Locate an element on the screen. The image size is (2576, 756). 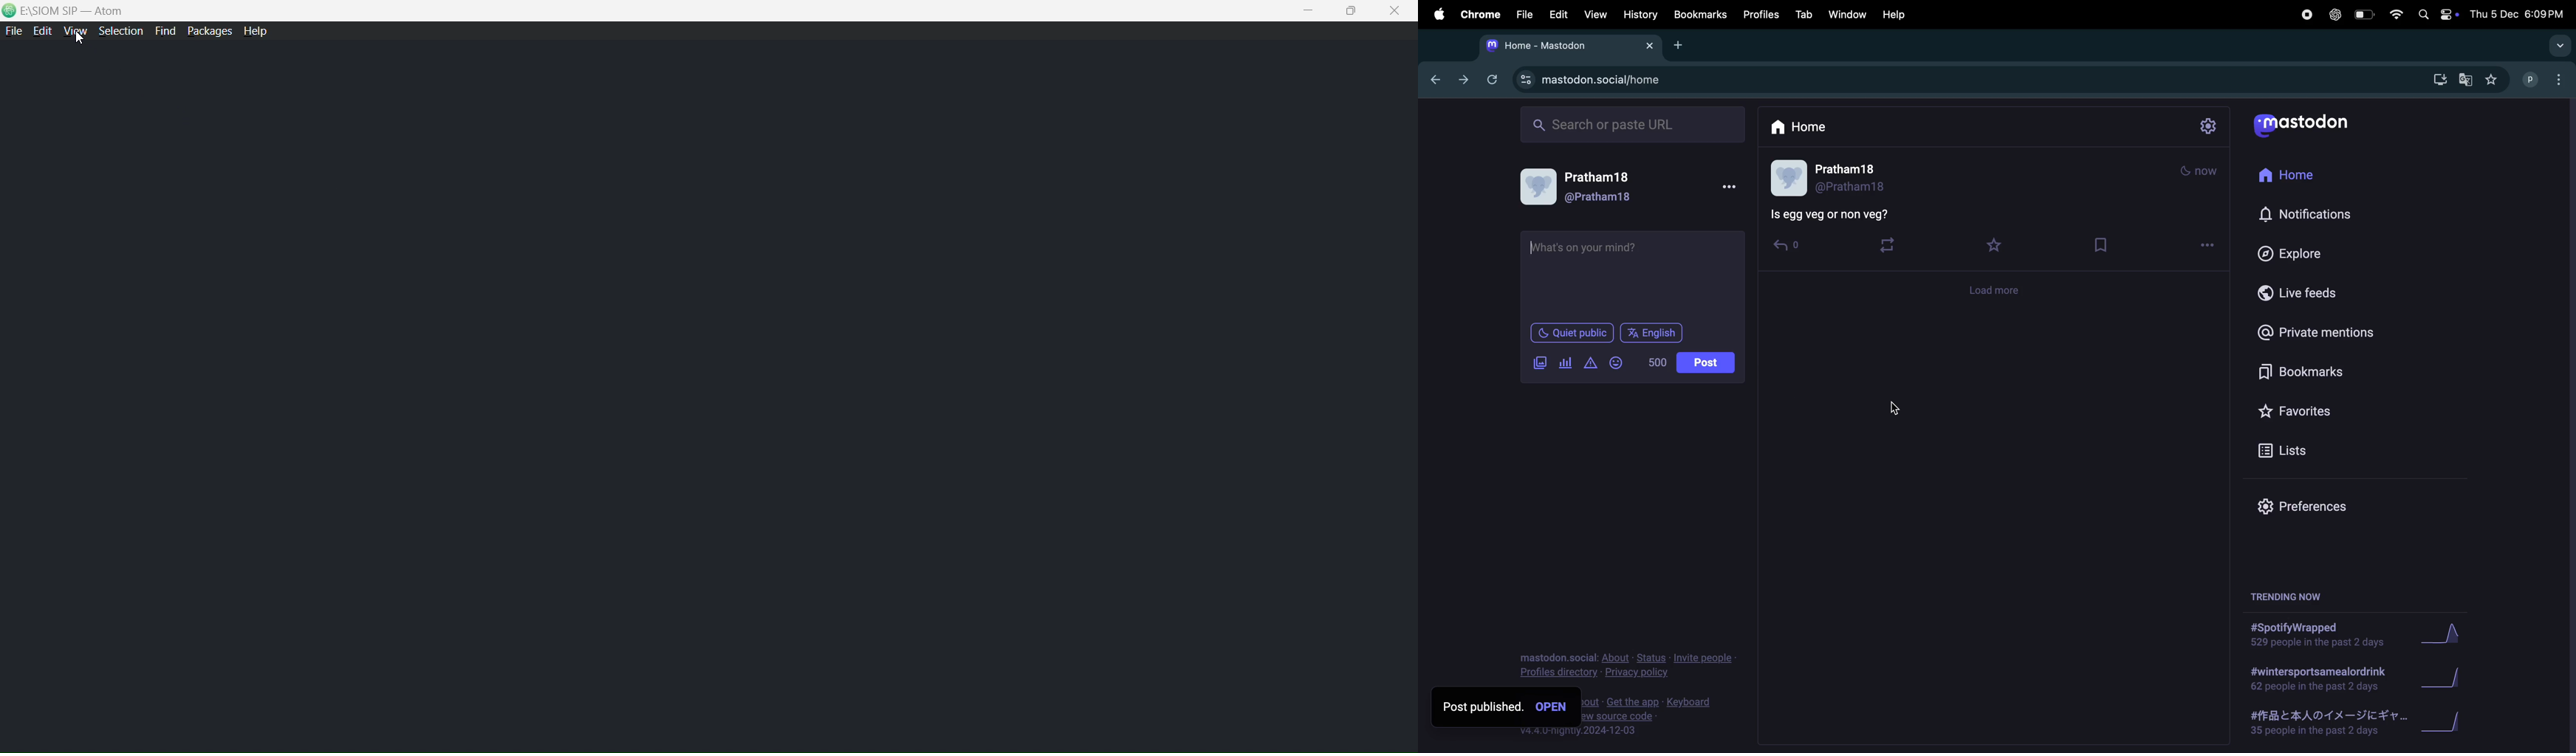
textbox is located at coordinates (1632, 273).